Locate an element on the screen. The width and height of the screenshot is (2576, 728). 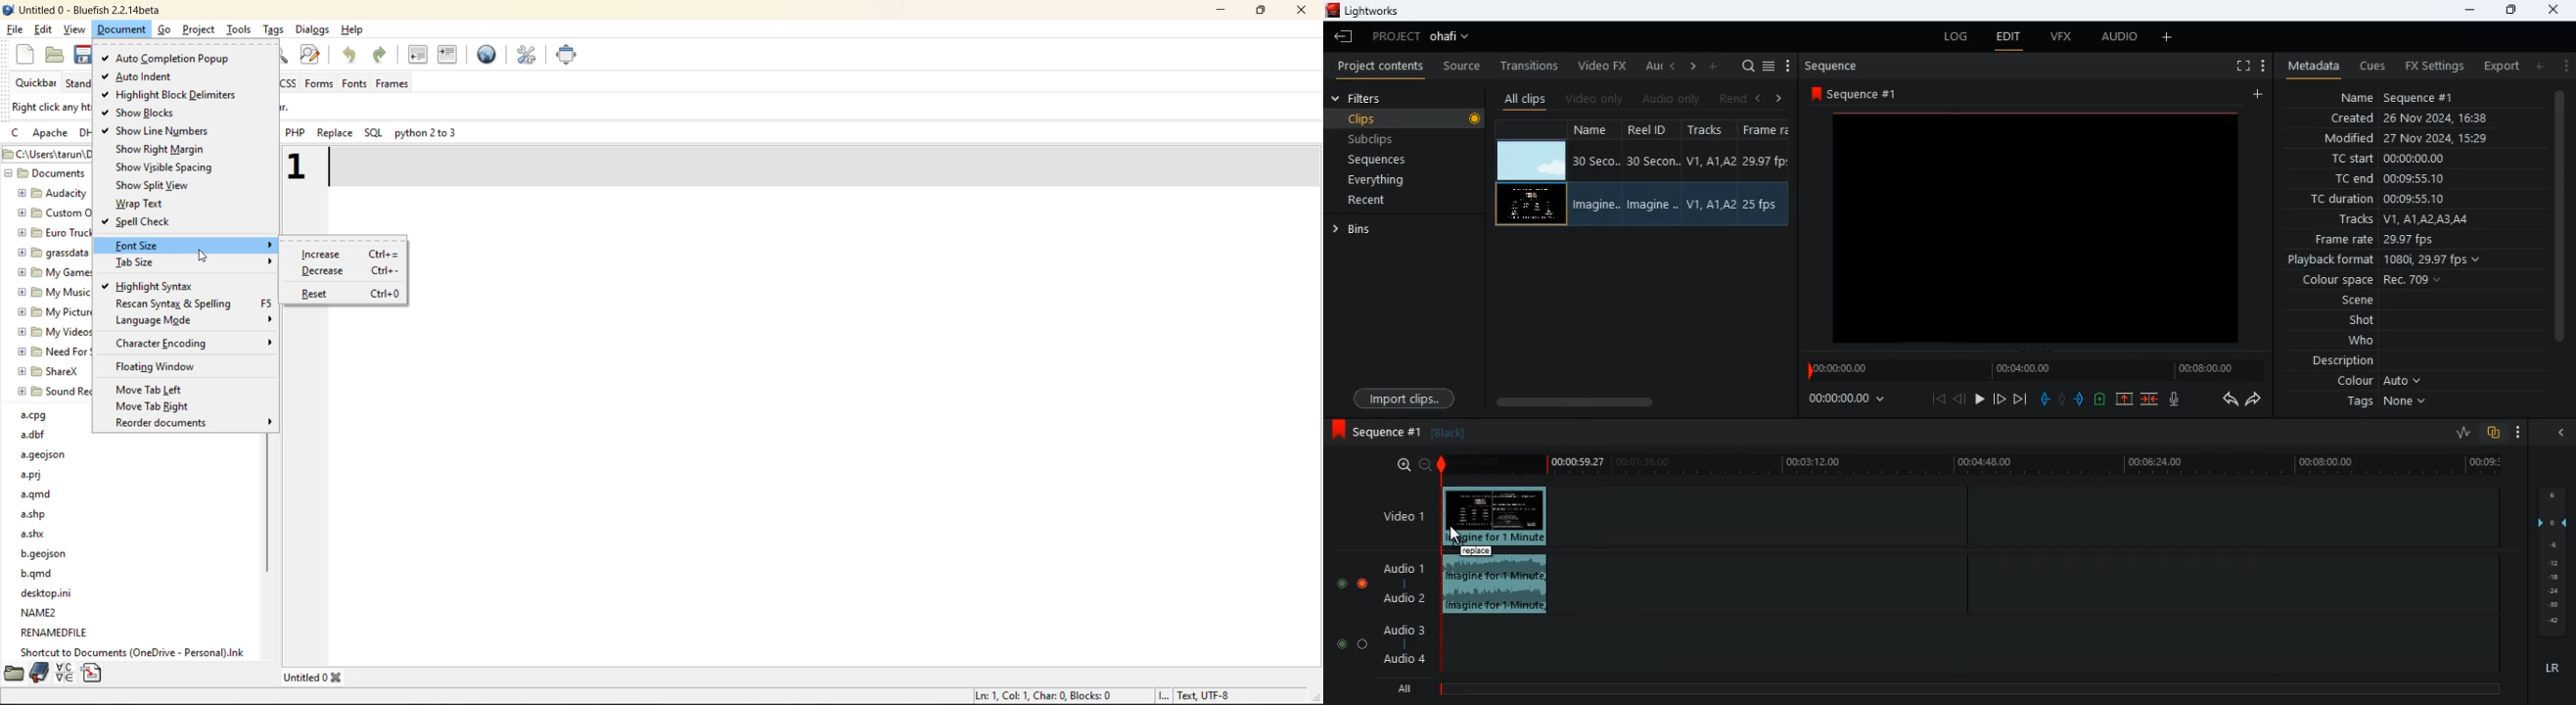
30 seco.. is located at coordinates (1596, 160).